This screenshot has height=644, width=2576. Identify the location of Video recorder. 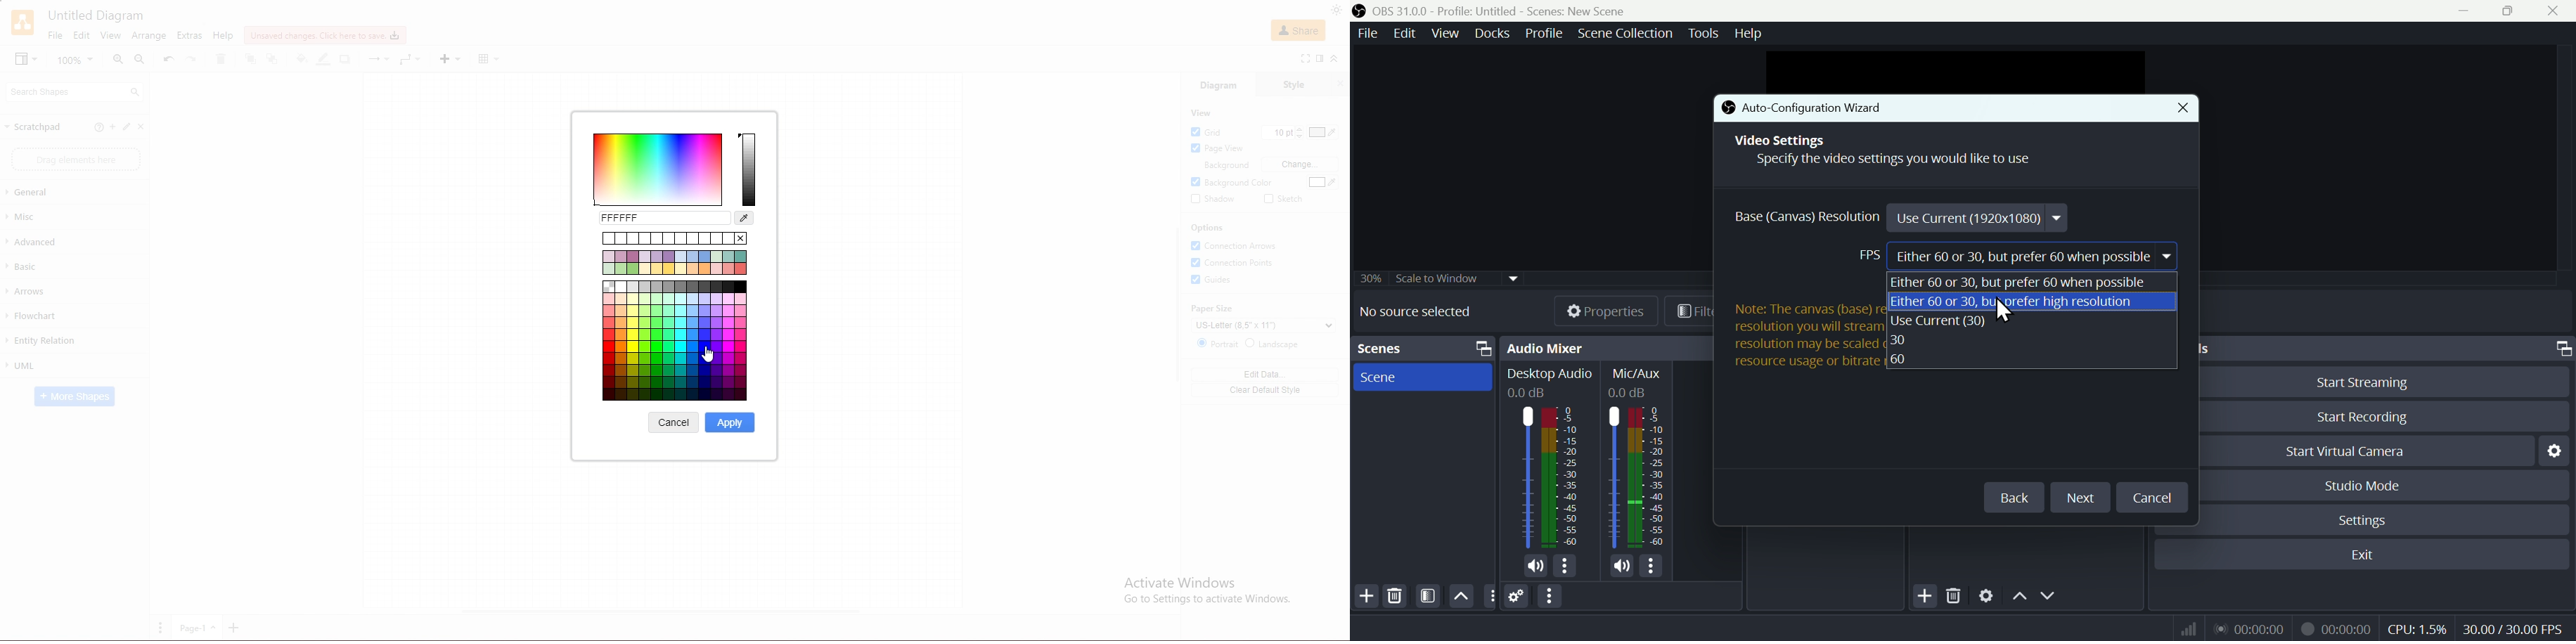
(2335, 627).